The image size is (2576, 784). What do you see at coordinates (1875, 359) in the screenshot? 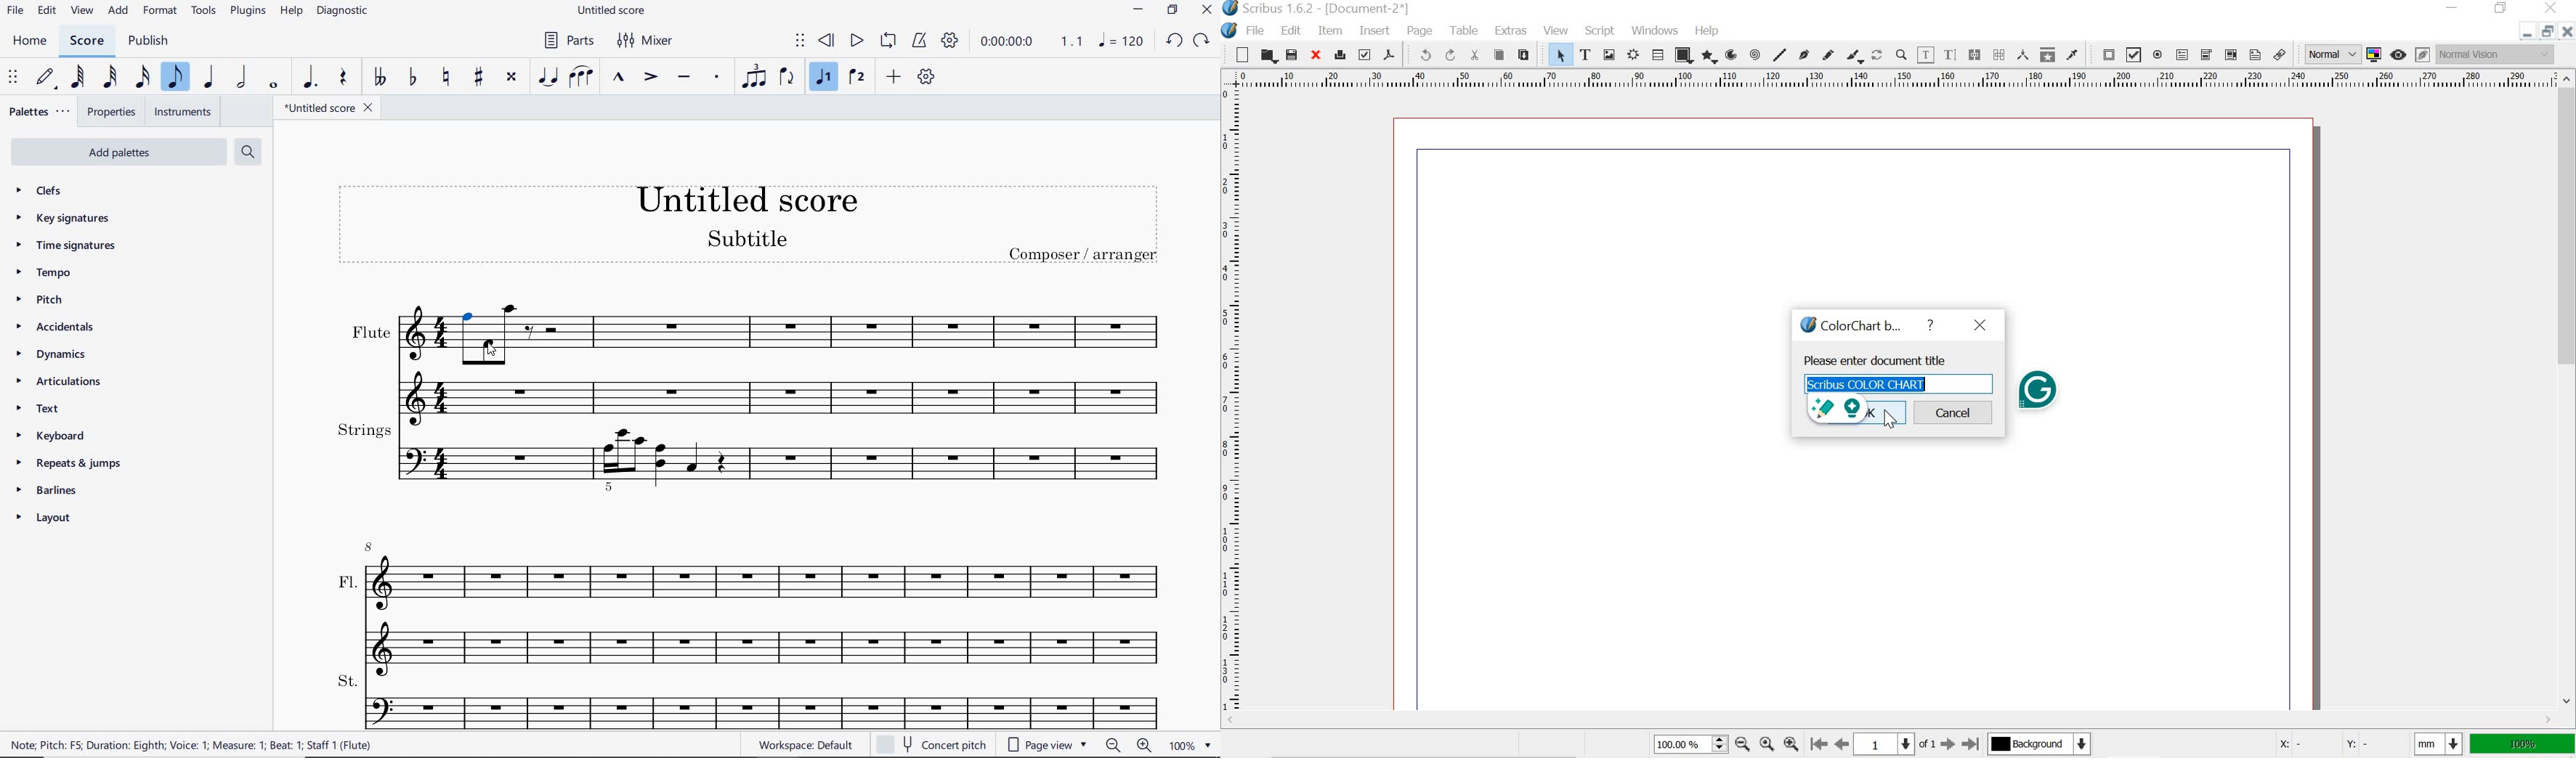
I see `Please enter document title` at bounding box center [1875, 359].